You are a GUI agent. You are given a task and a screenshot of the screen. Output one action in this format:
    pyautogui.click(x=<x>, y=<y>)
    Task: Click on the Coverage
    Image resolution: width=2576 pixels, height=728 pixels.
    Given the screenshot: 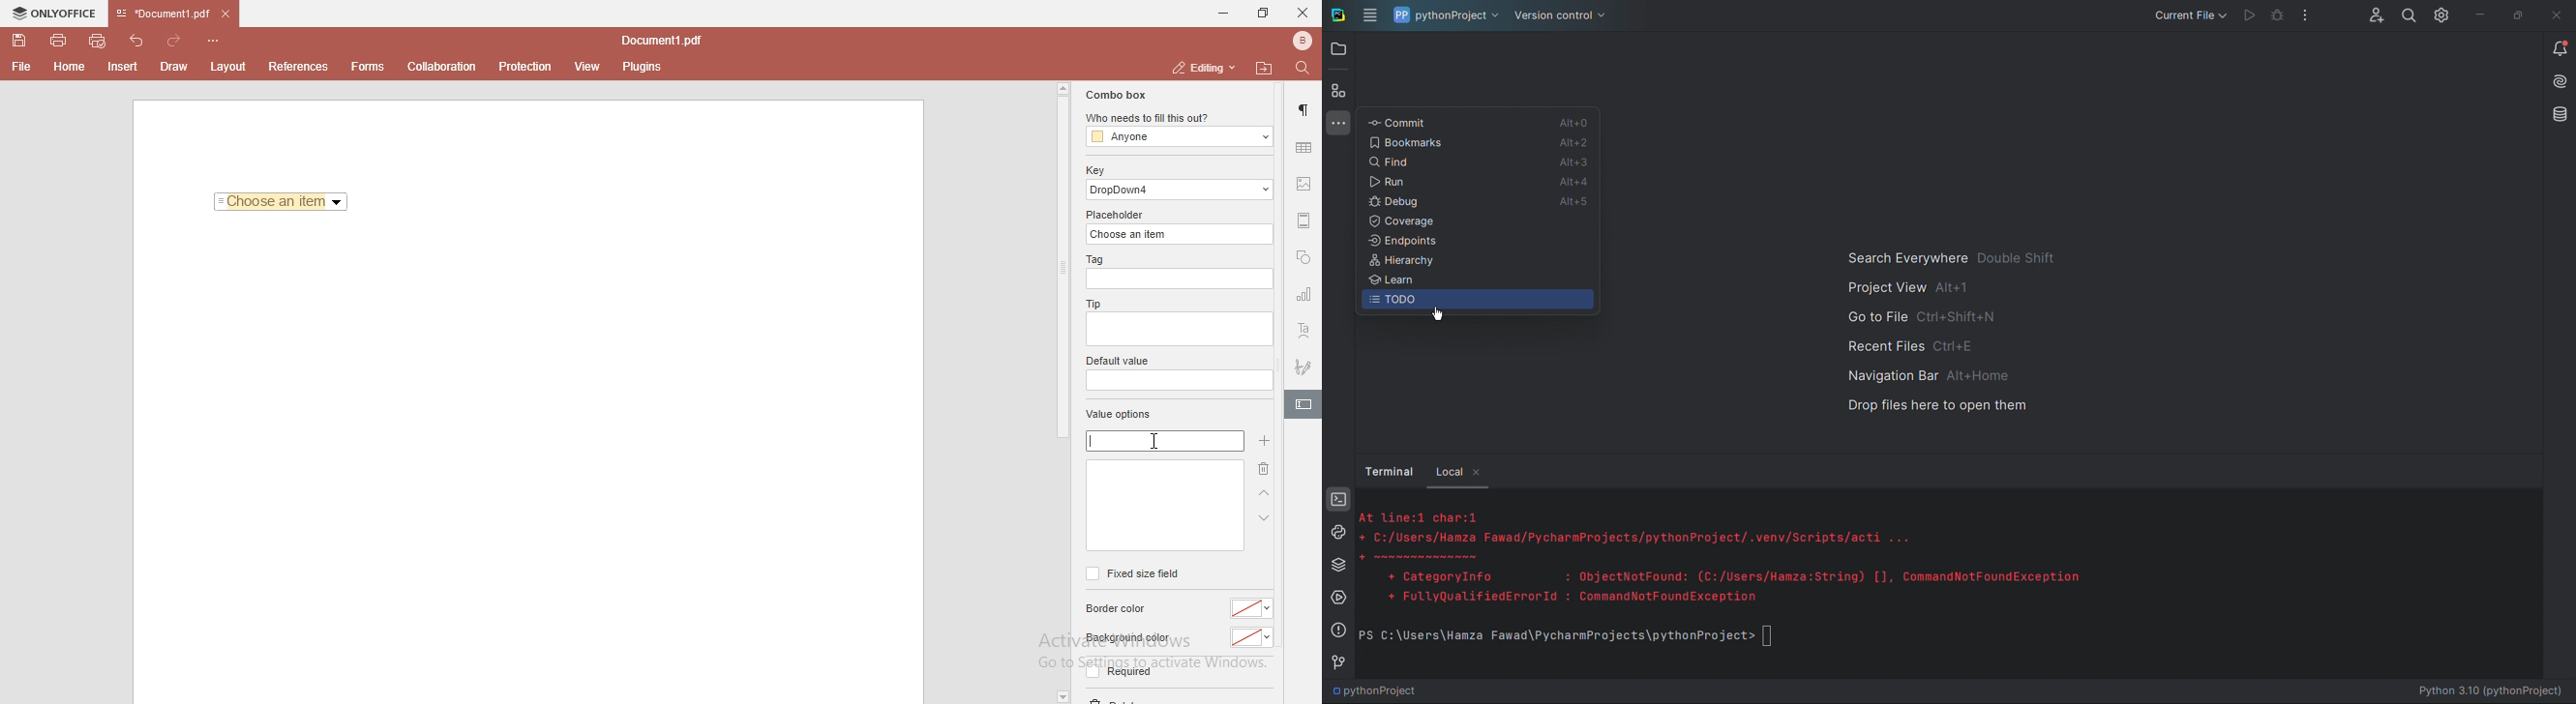 What is the action you would take?
    pyautogui.click(x=1419, y=223)
    